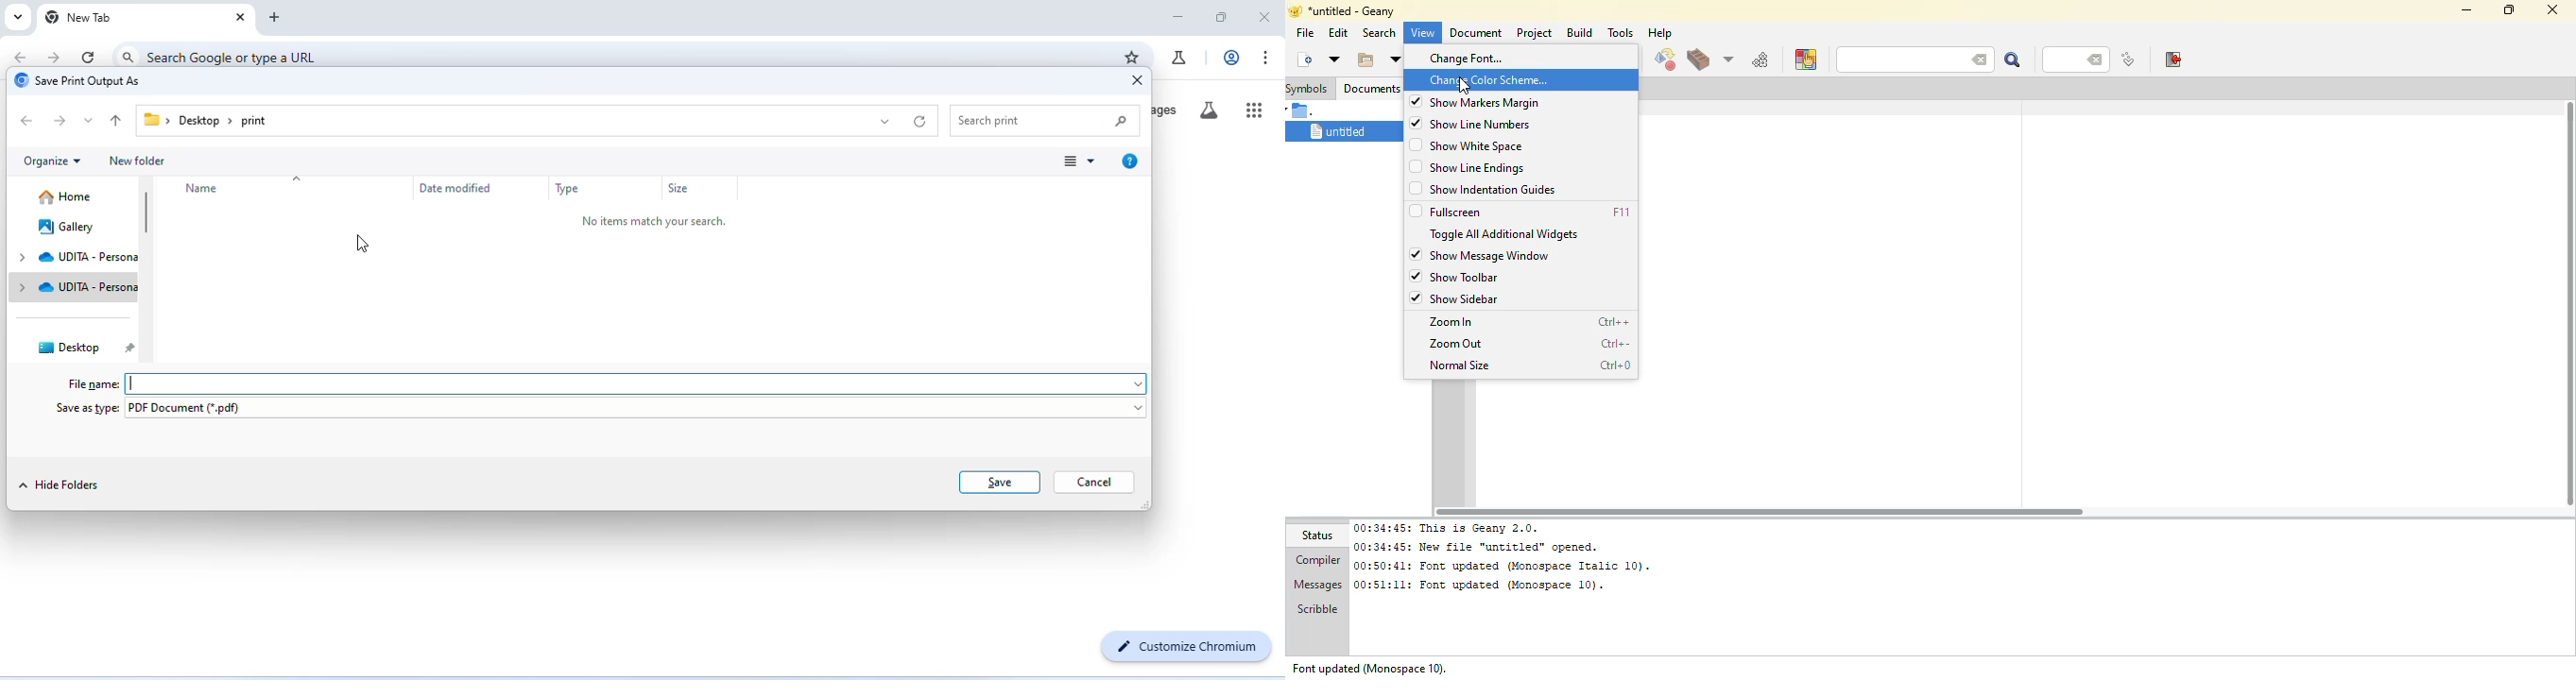 The image size is (2576, 700). I want to click on new from template, so click(1333, 59).